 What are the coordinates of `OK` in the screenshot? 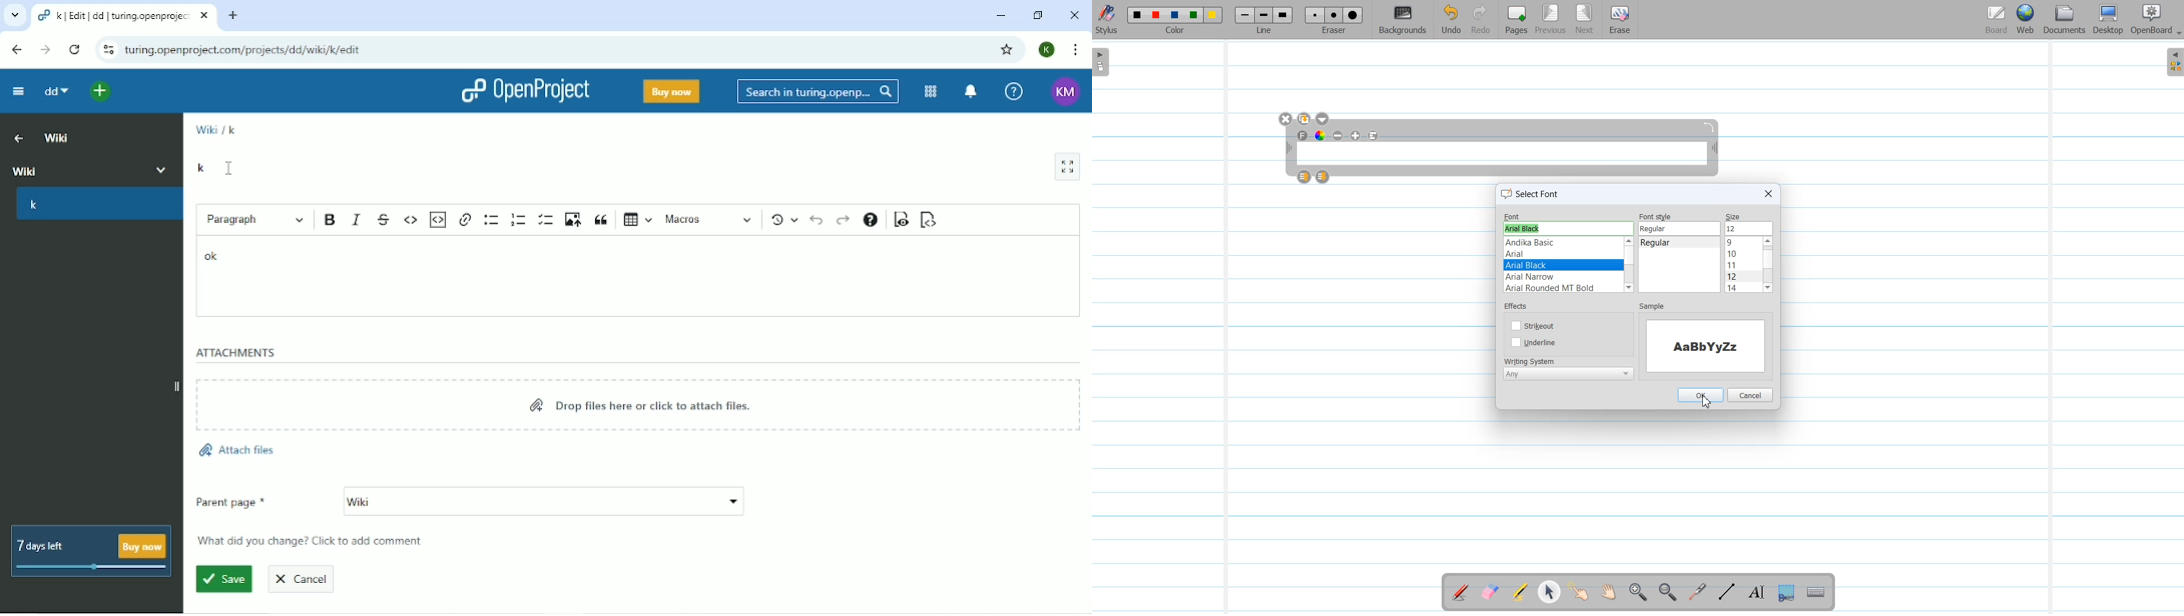 It's located at (1701, 395).